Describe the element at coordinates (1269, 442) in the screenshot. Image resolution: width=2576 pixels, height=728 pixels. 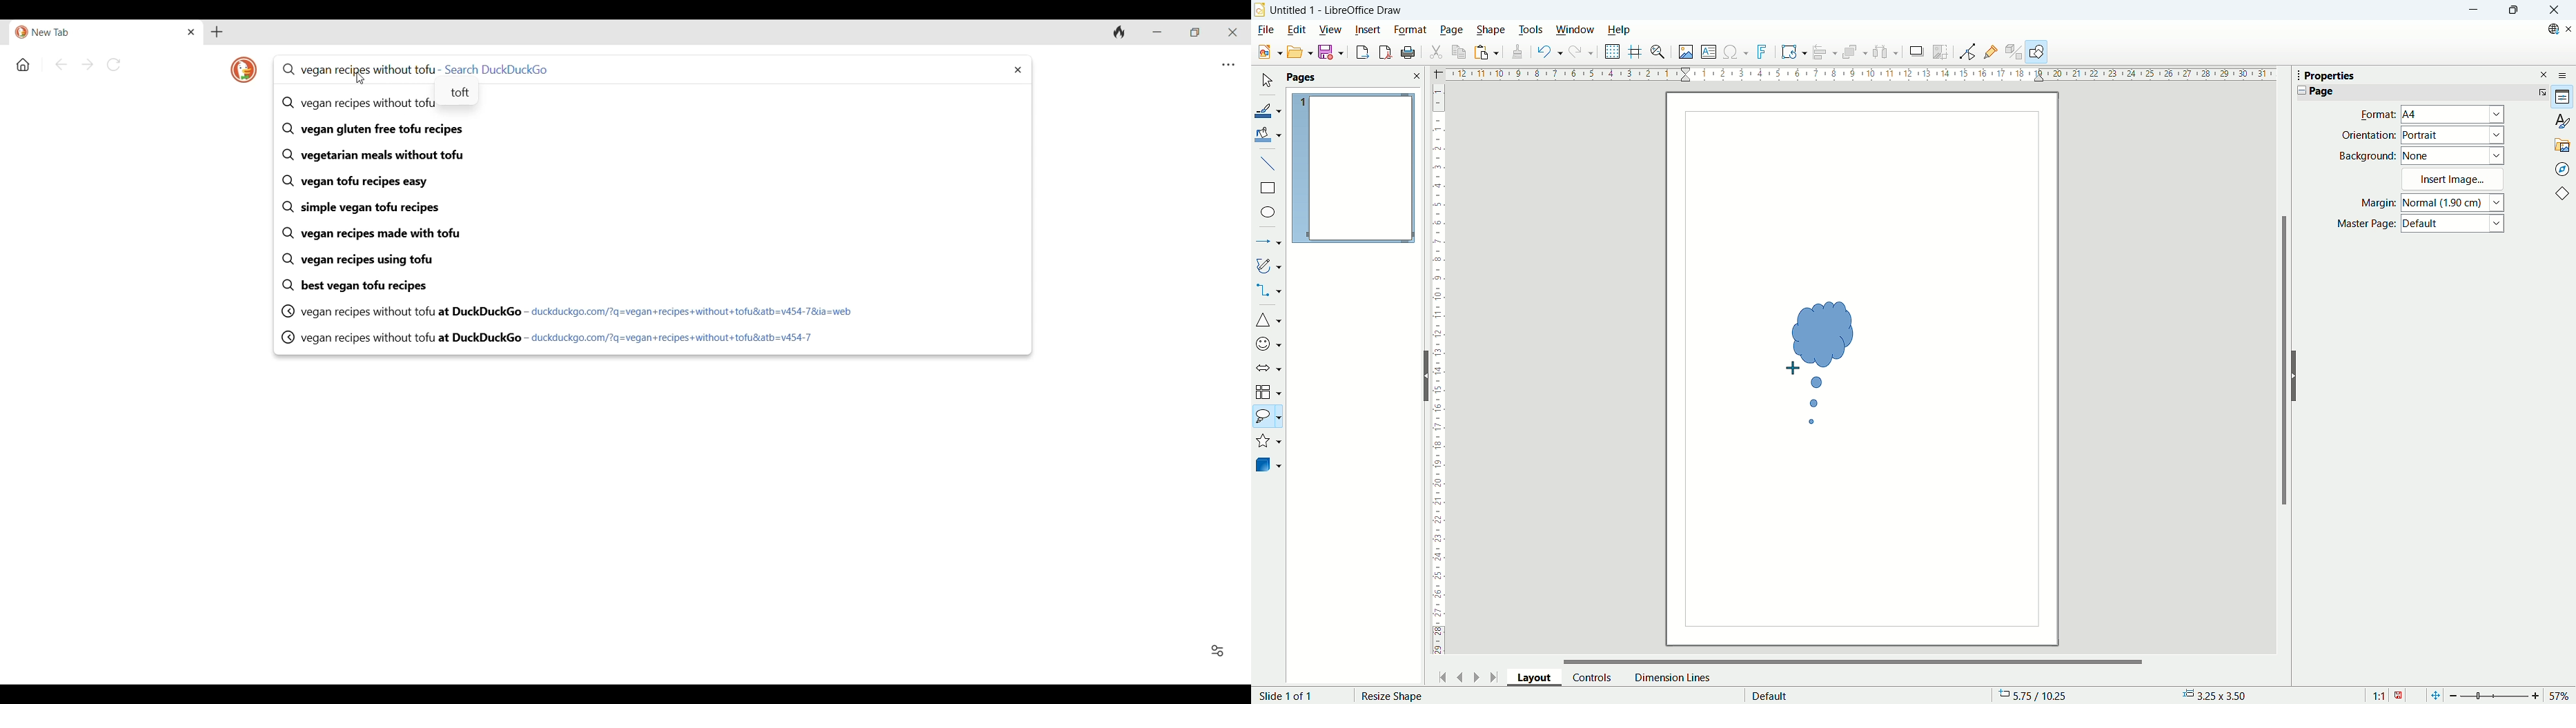
I see `stars and banners` at that location.